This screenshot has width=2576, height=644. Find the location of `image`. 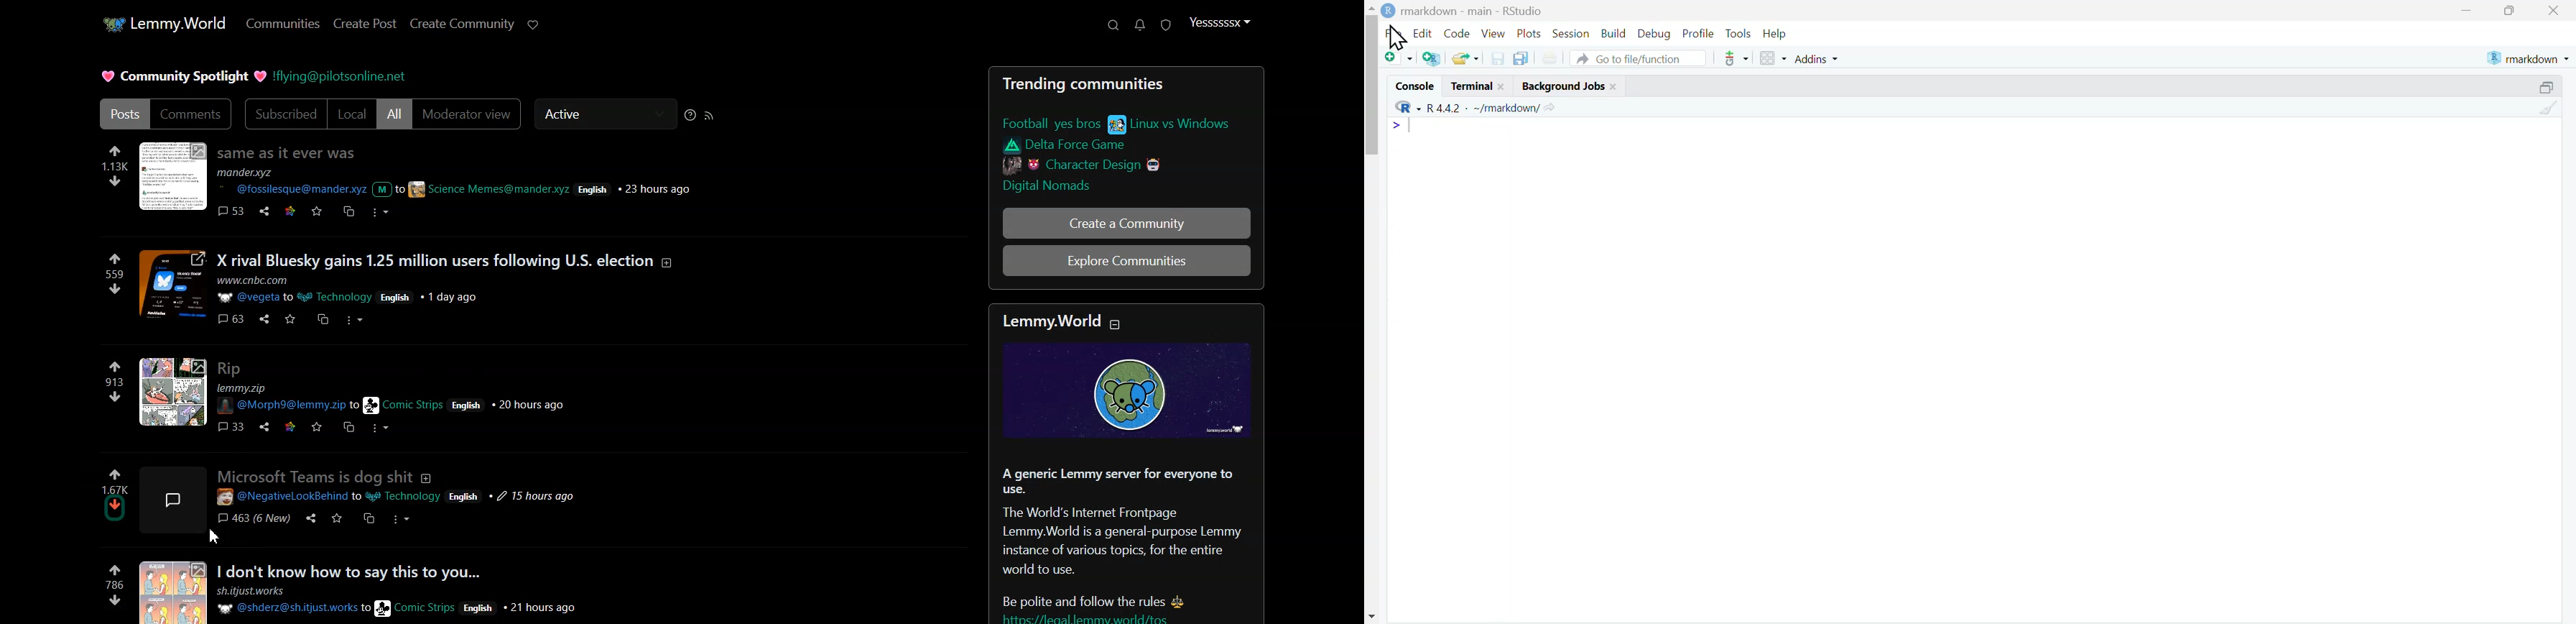

image is located at coordinates (175, 392).